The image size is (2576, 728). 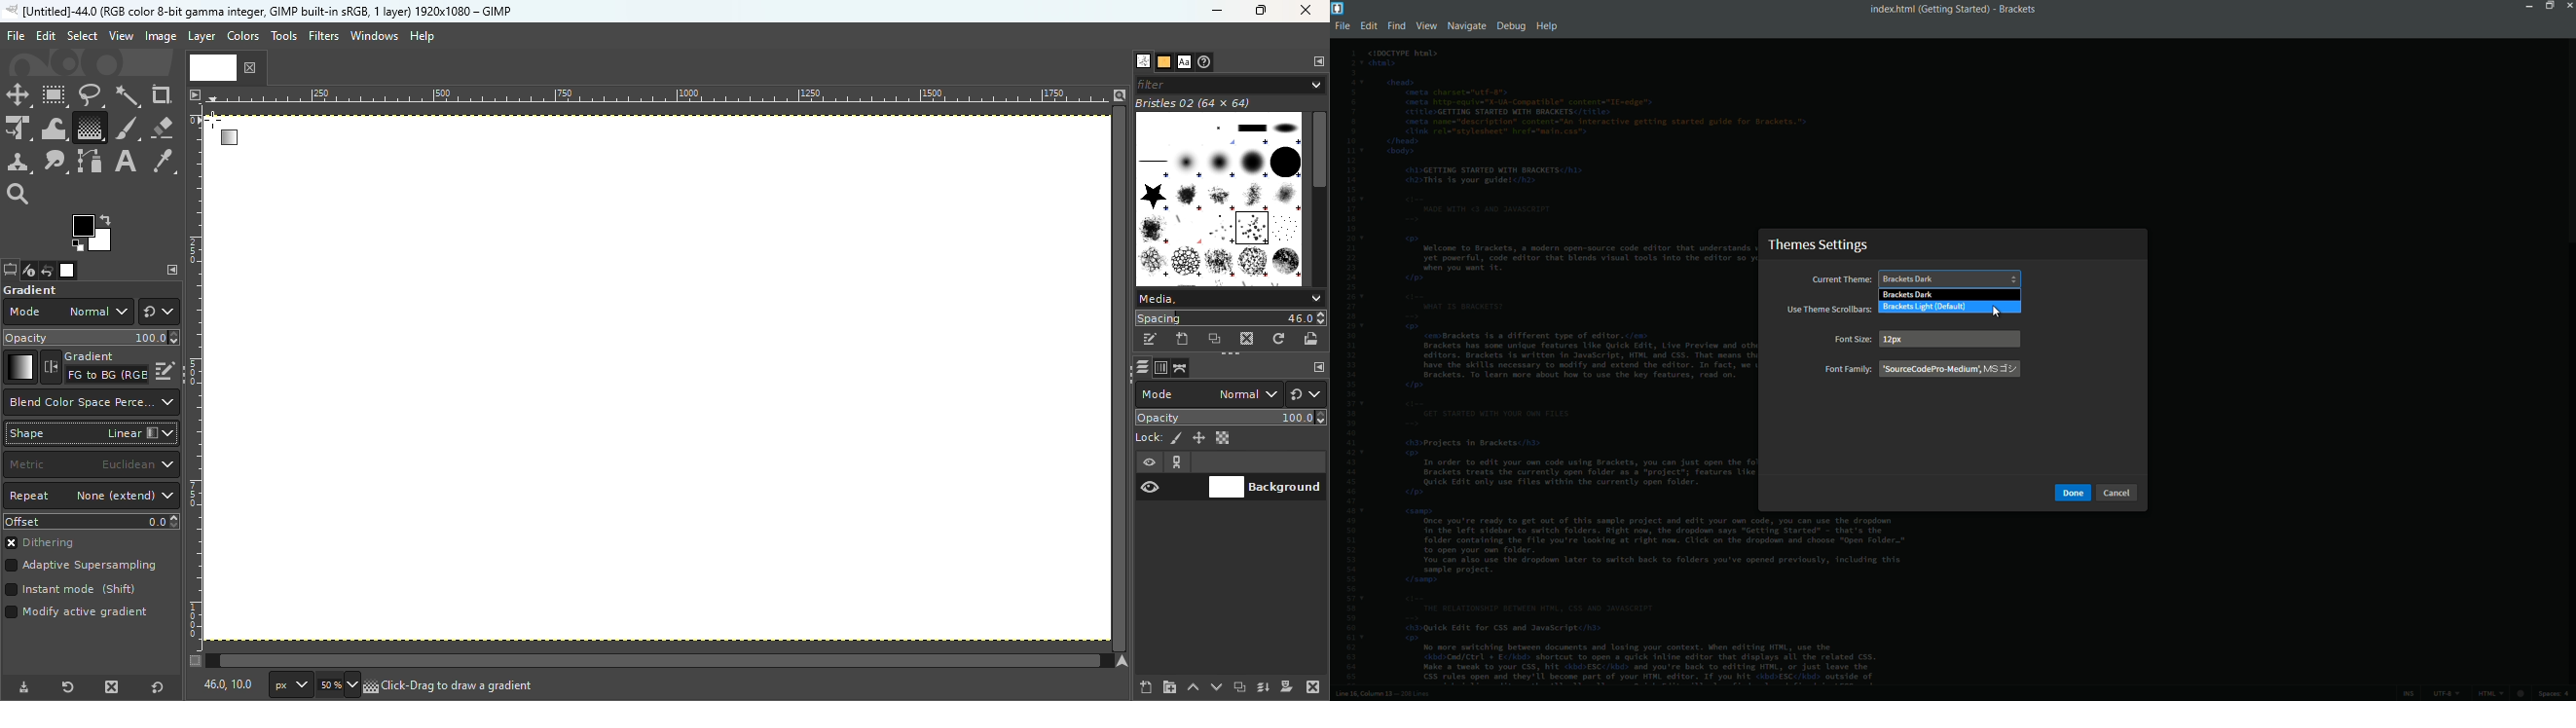 I want to click on Paths tool, so click(x=91, y=162).